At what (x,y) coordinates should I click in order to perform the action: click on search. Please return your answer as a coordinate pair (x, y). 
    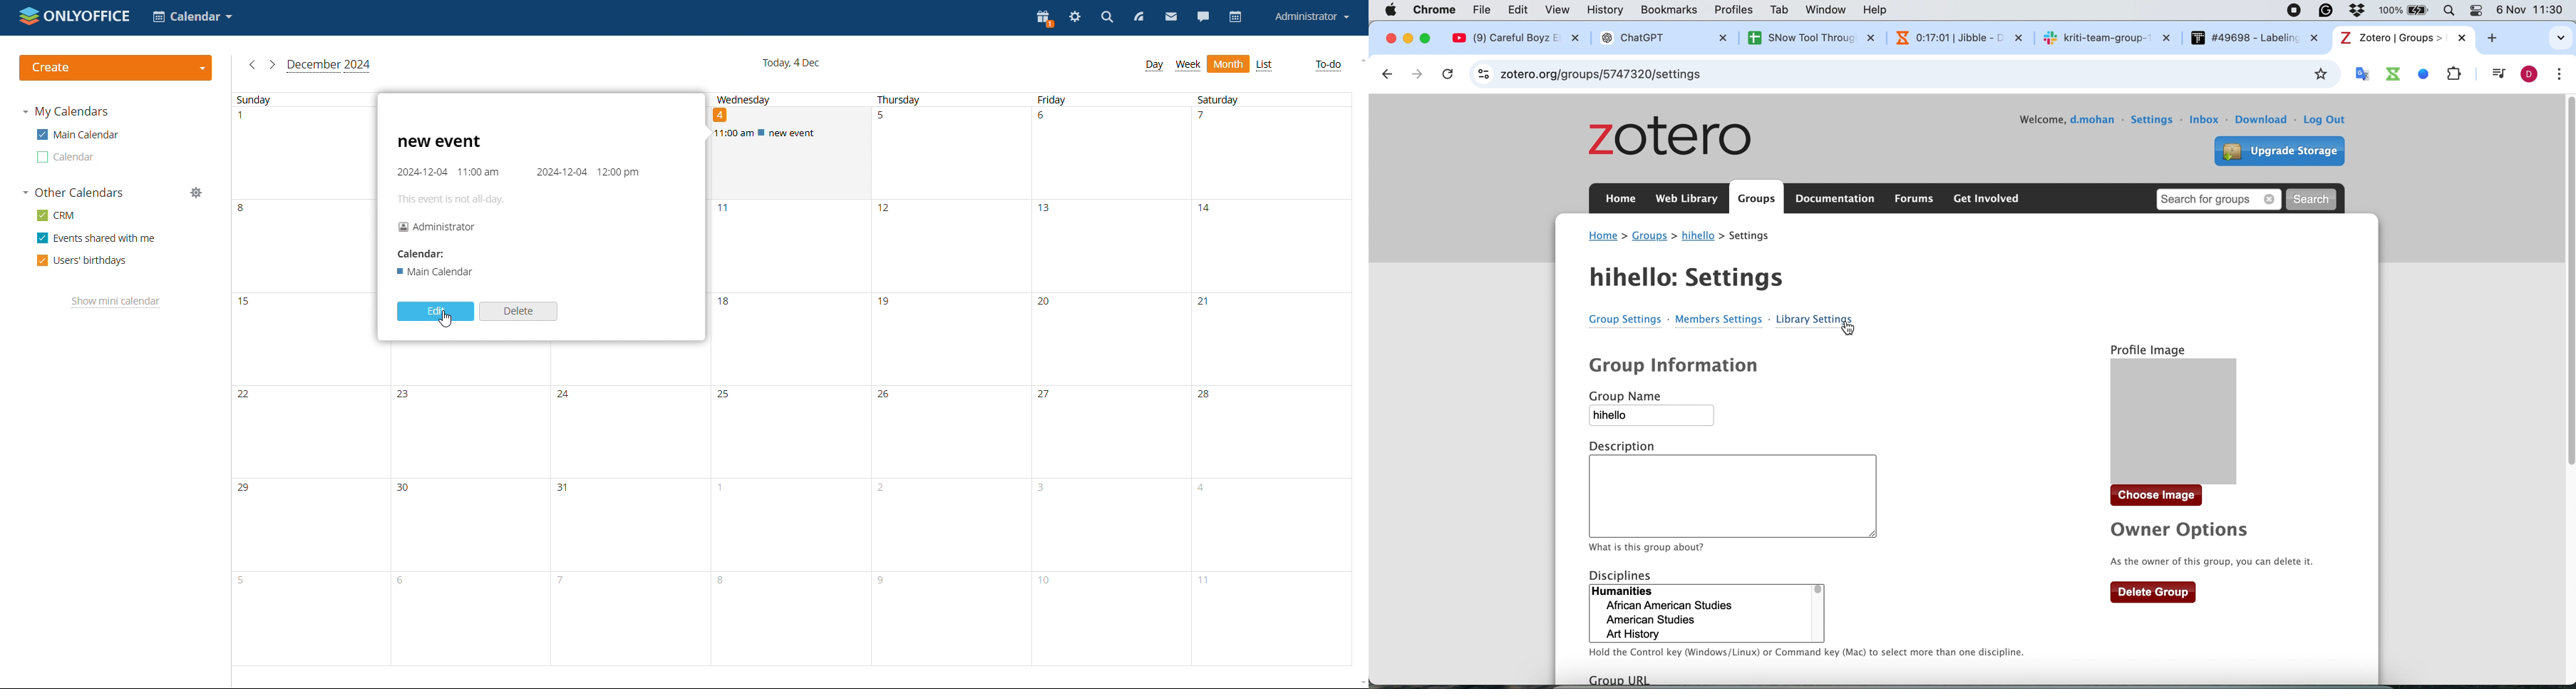
    Looking at the image, I should click on (1106, 19).